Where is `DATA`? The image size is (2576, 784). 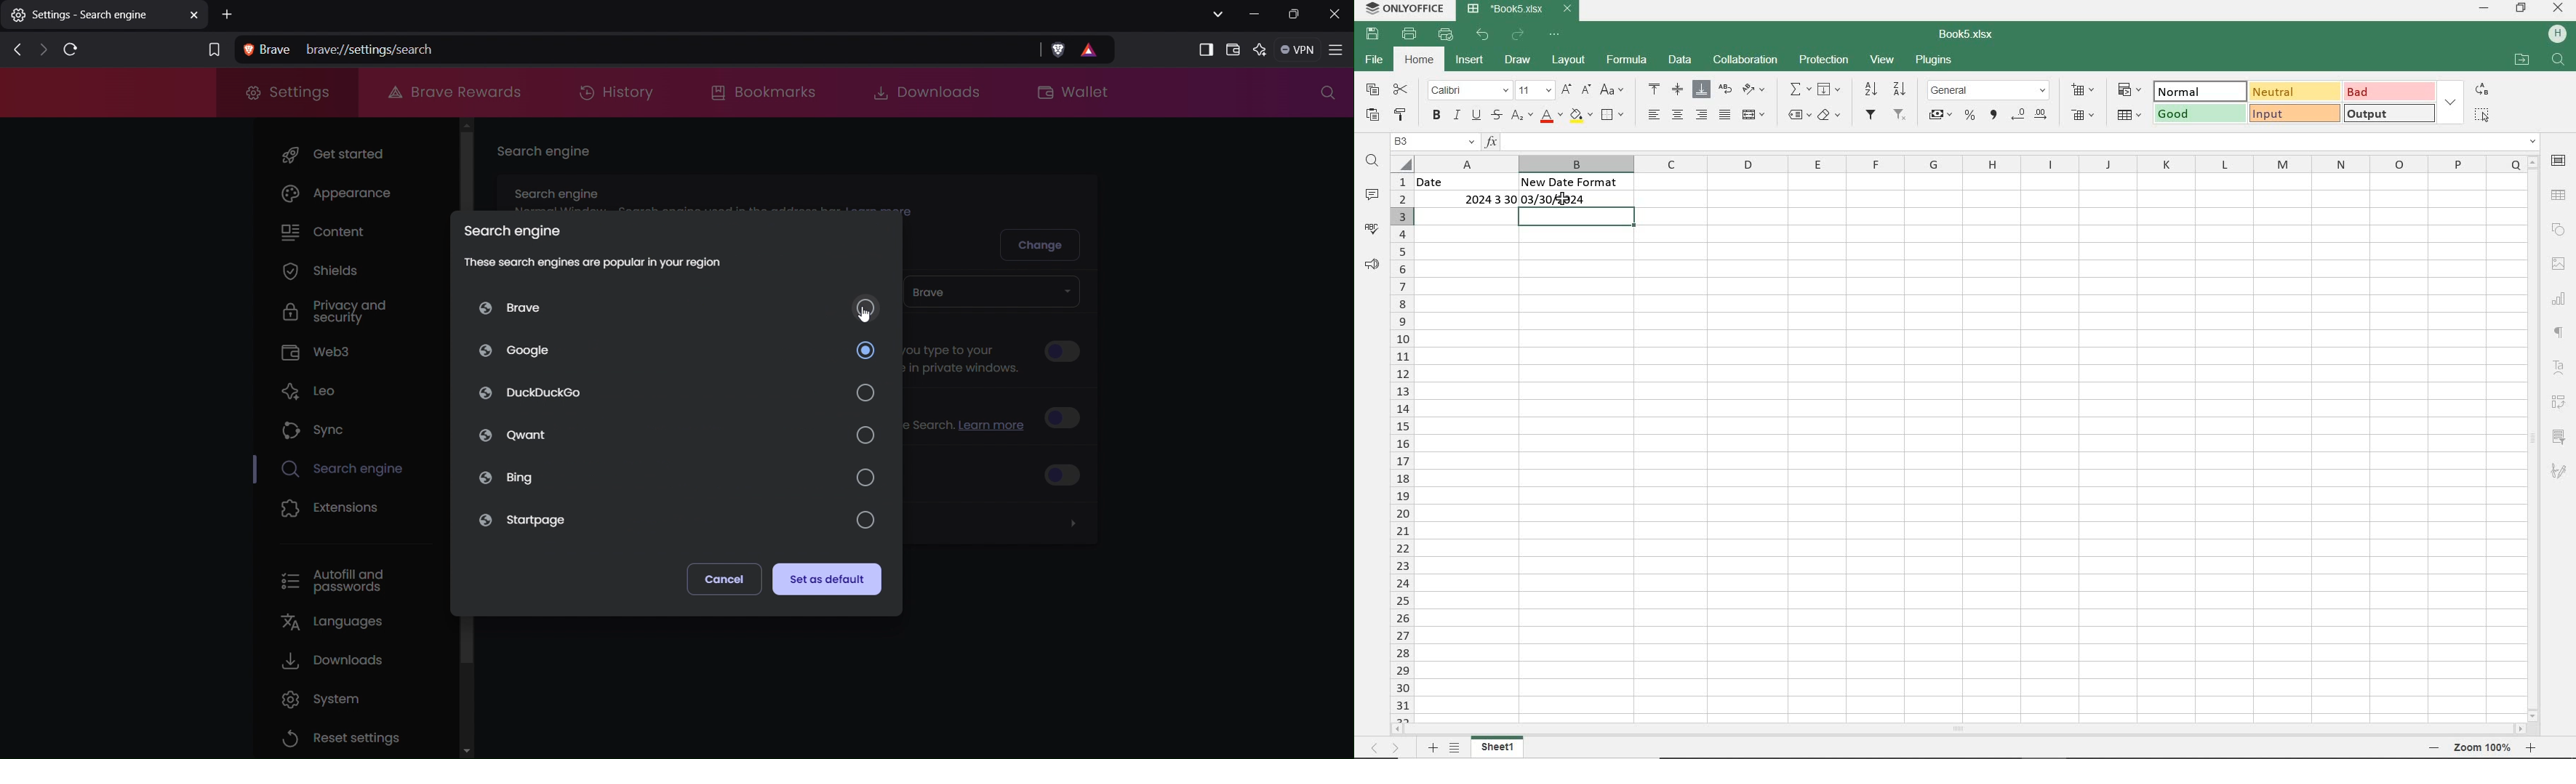
DATA is located at coordinates (1681, 60).